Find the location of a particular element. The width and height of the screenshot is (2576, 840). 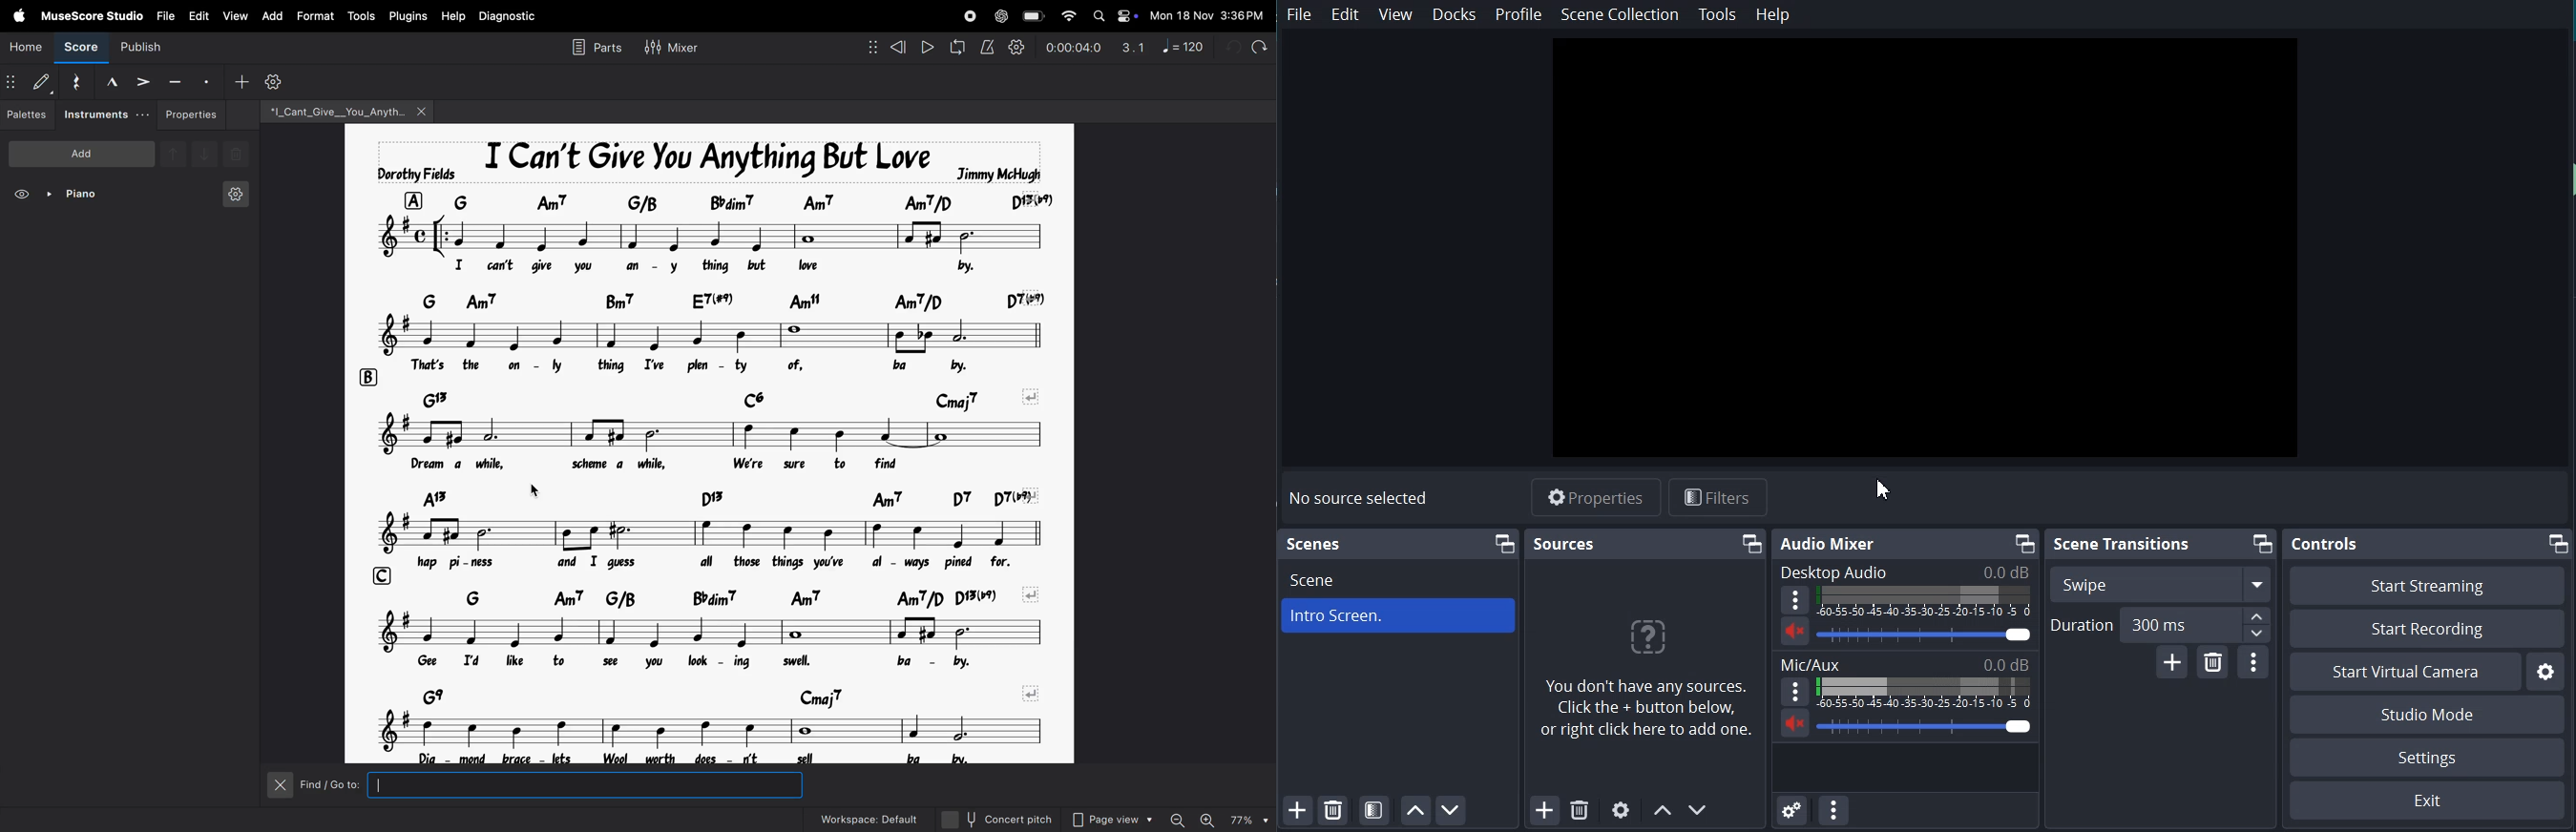

score is located at coordinates (76, 48).